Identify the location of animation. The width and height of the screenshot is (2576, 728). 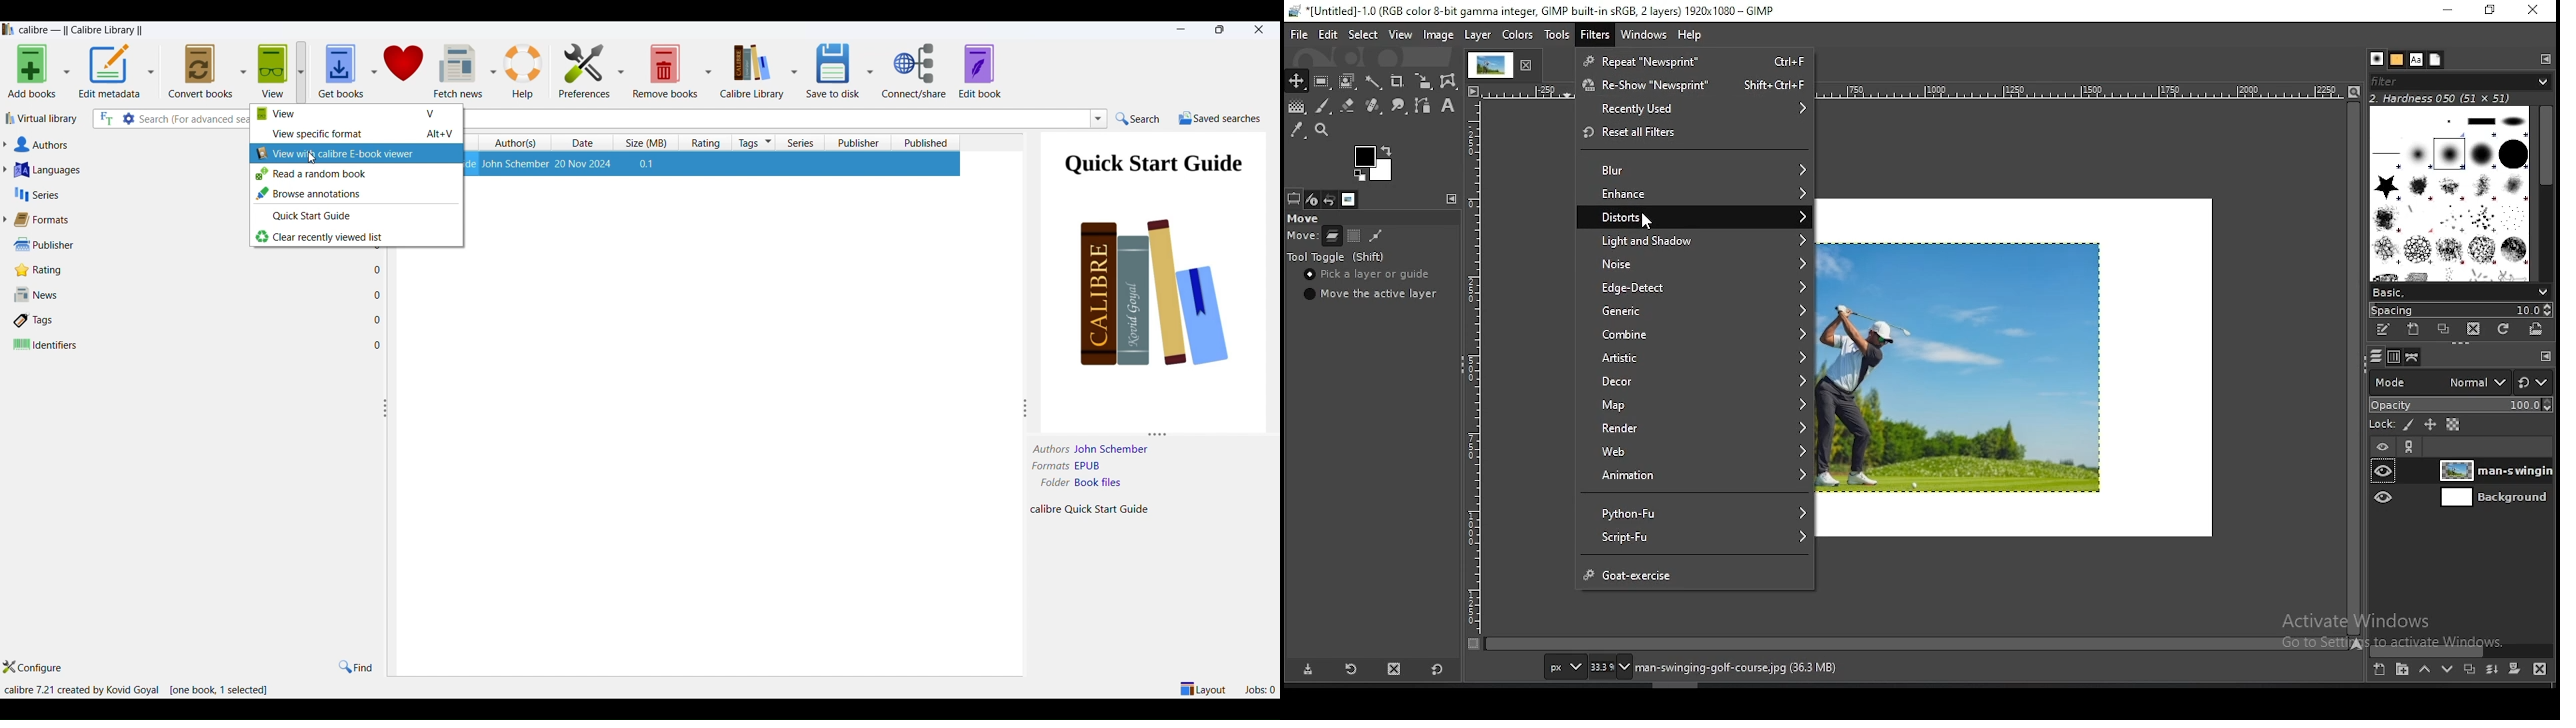
(1698, 475).